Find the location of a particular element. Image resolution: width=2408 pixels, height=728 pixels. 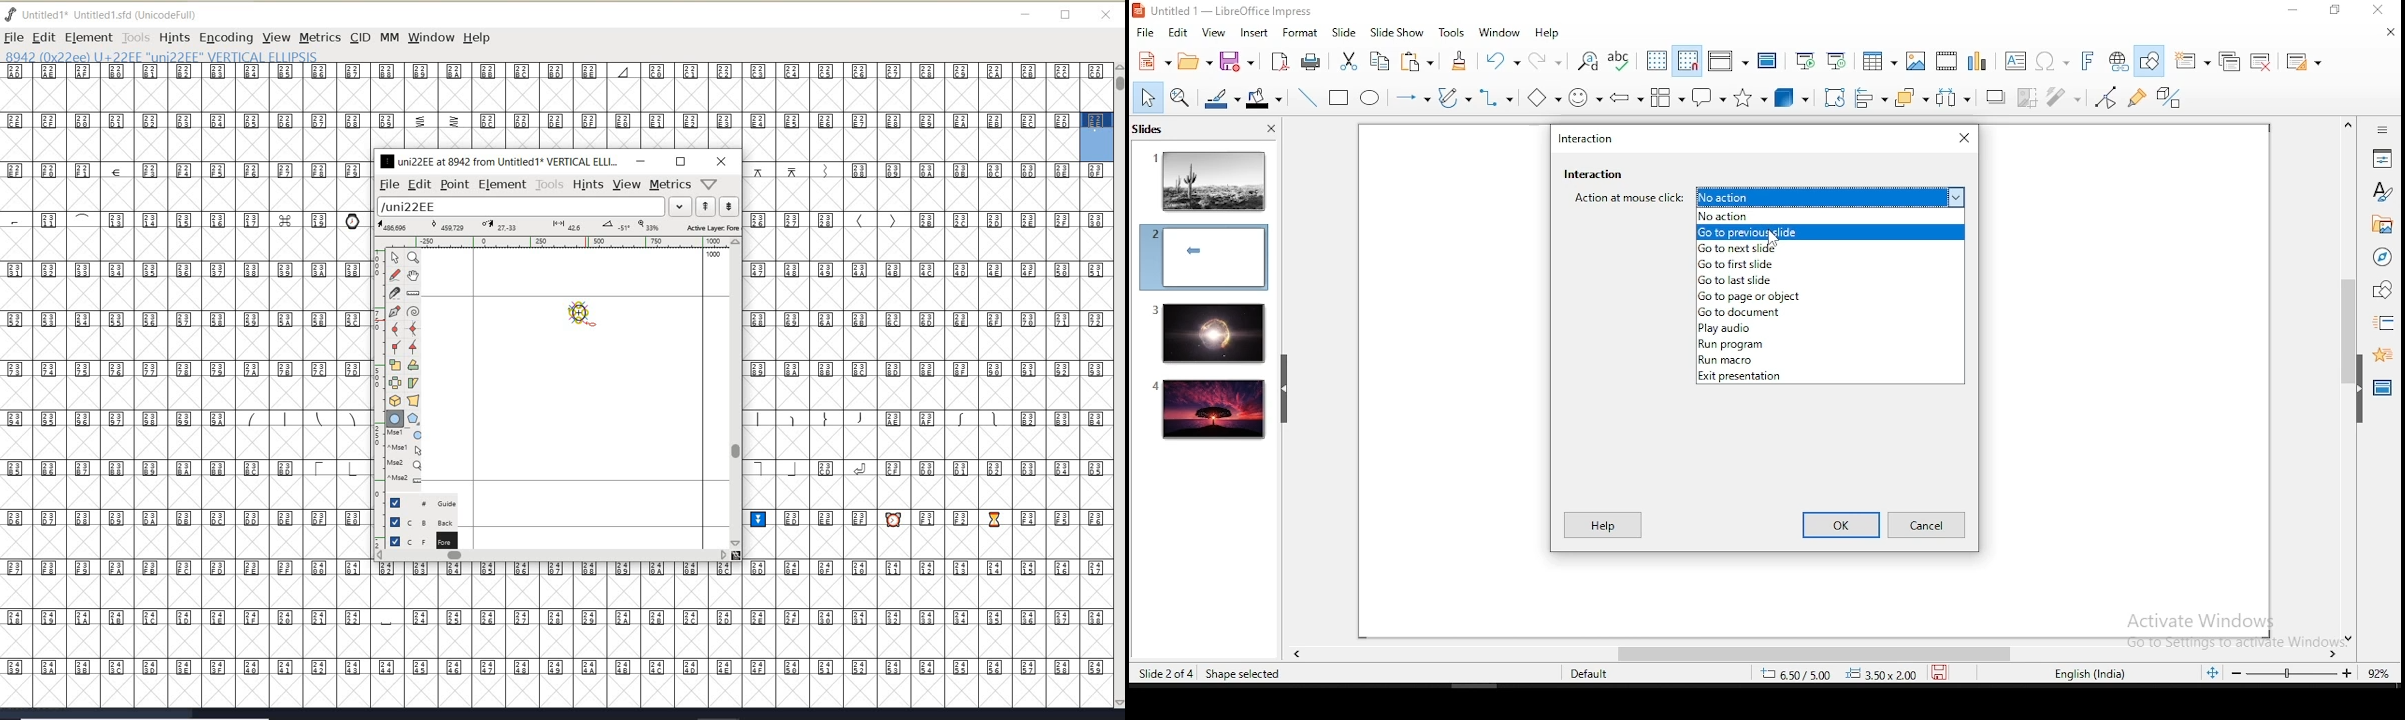

crop tool is located at coordinates (1835, 98).